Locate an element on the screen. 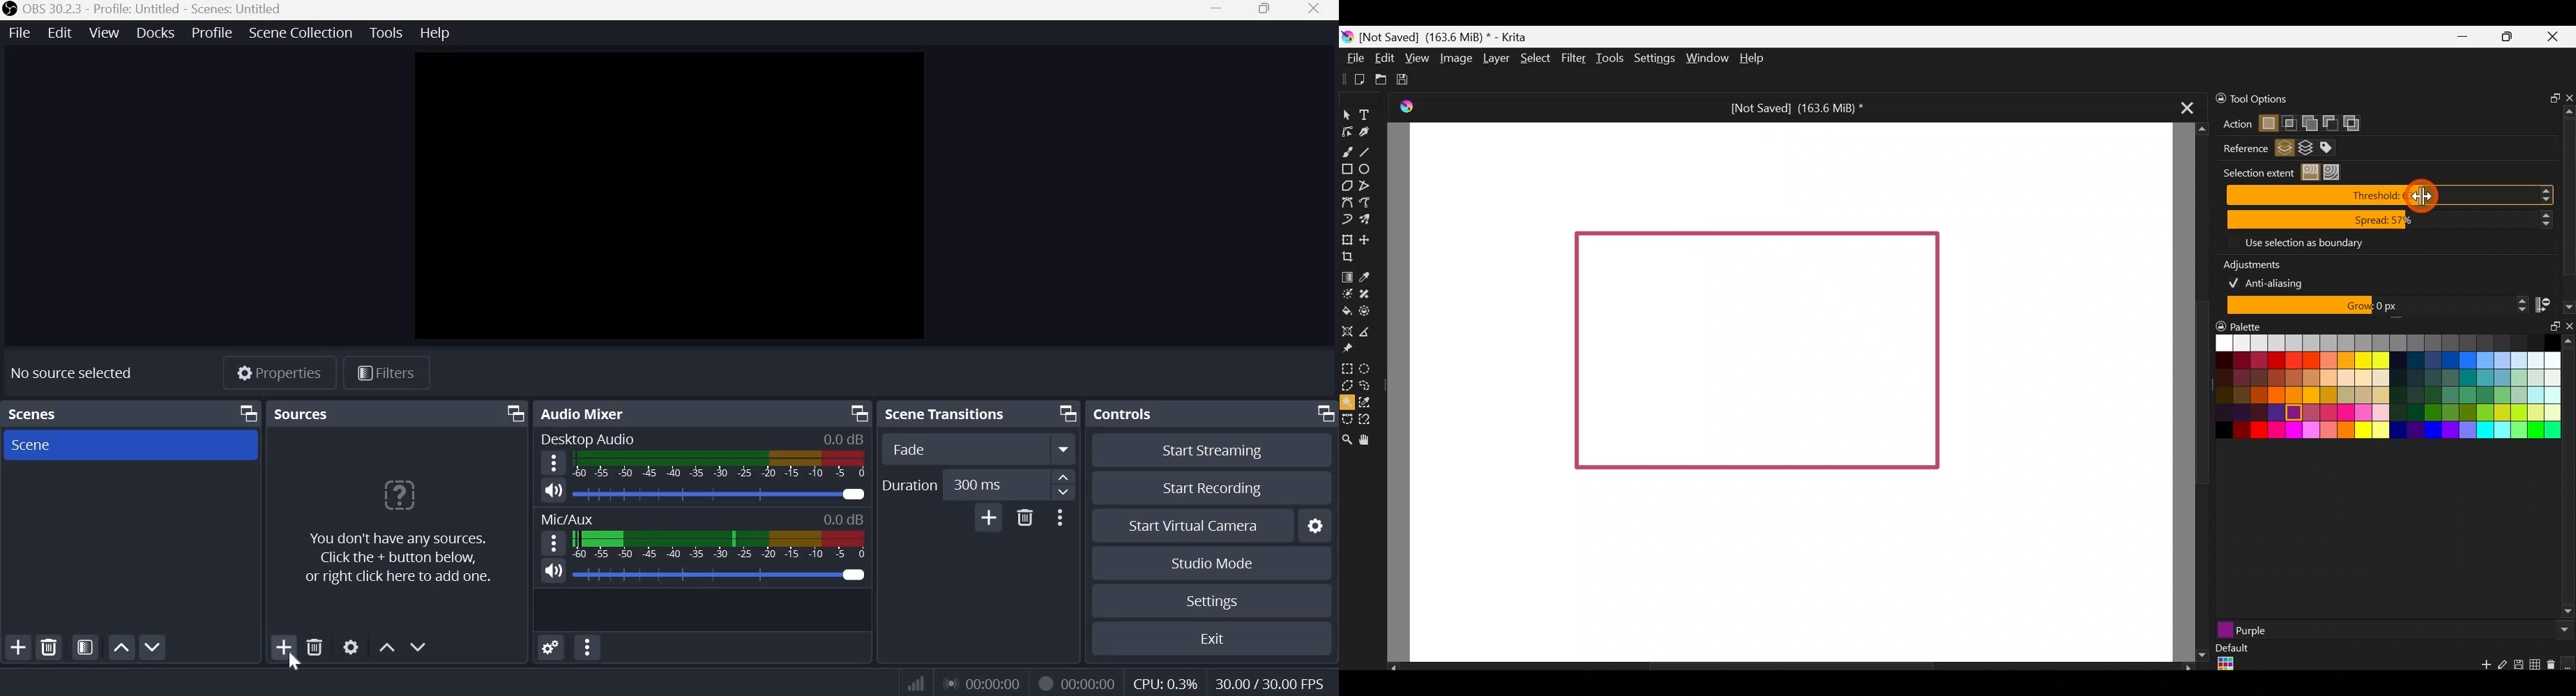 The height and width of the screenshot is (700, 2576). Settings is located at coordinates (1211, 601).